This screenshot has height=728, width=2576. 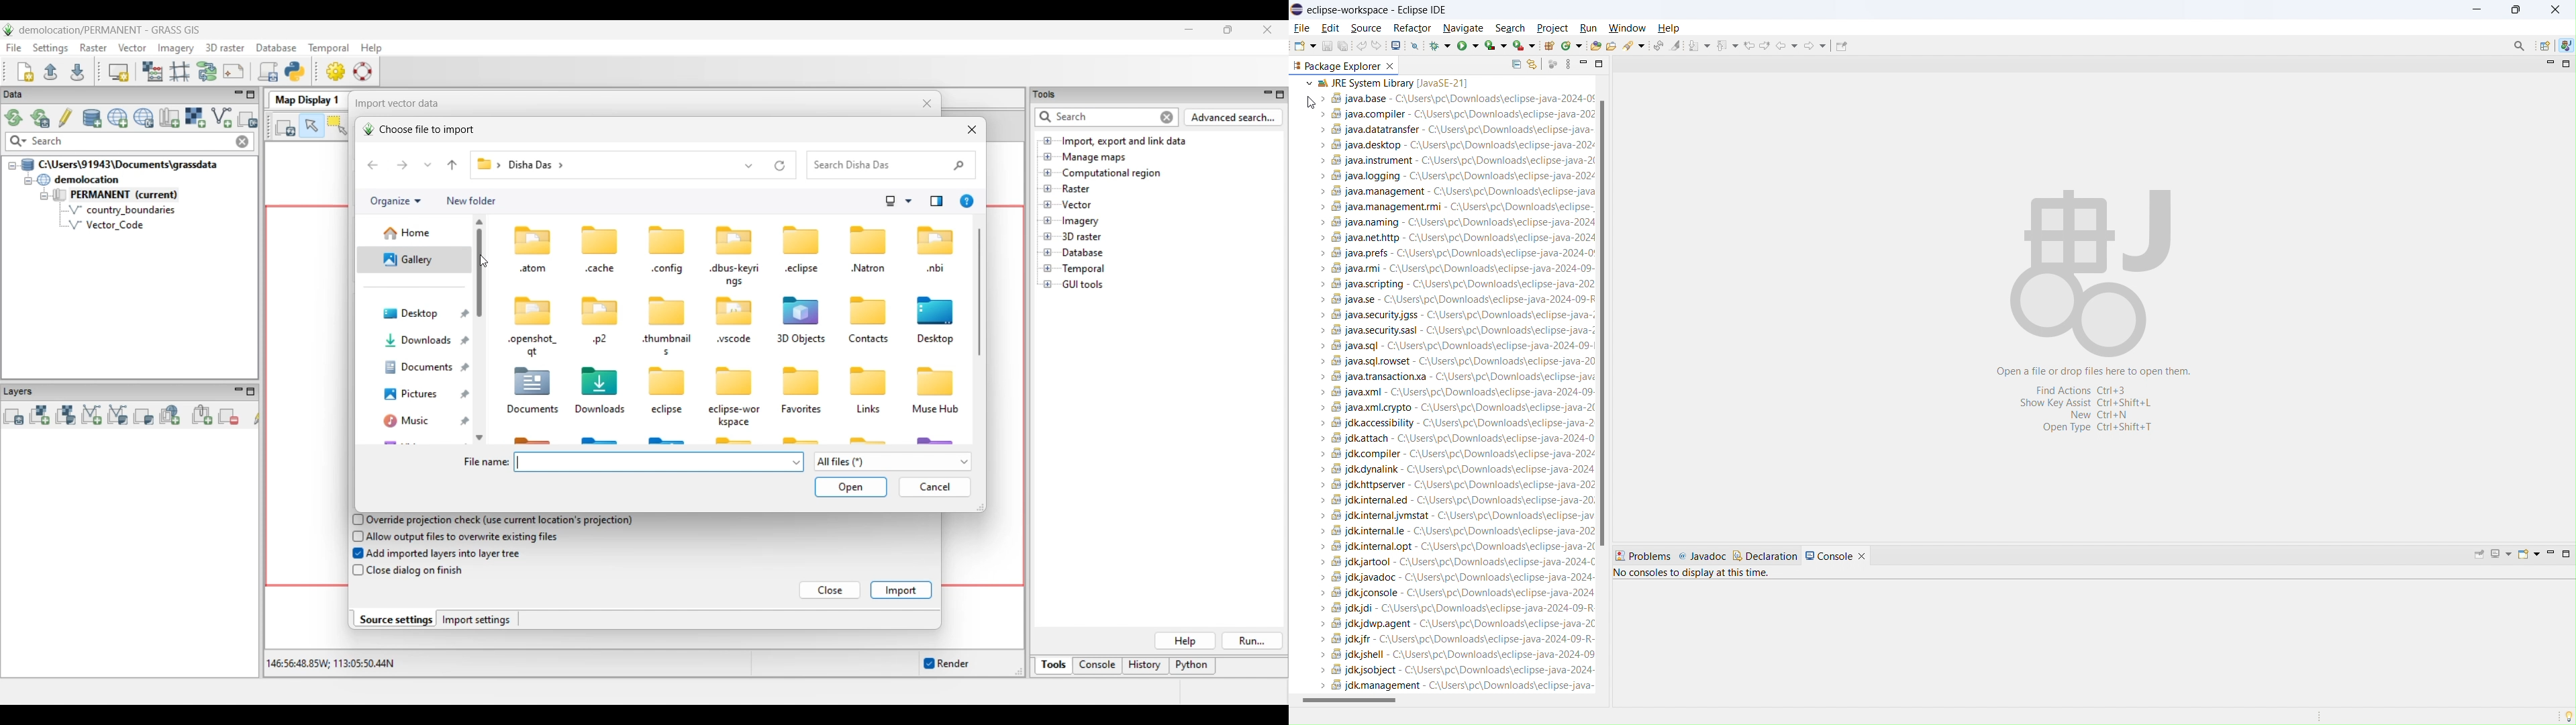 What do you see at coordinates (2546, 63) in the screenshot?
I see `minimize` at bounding box center [2546, 63].